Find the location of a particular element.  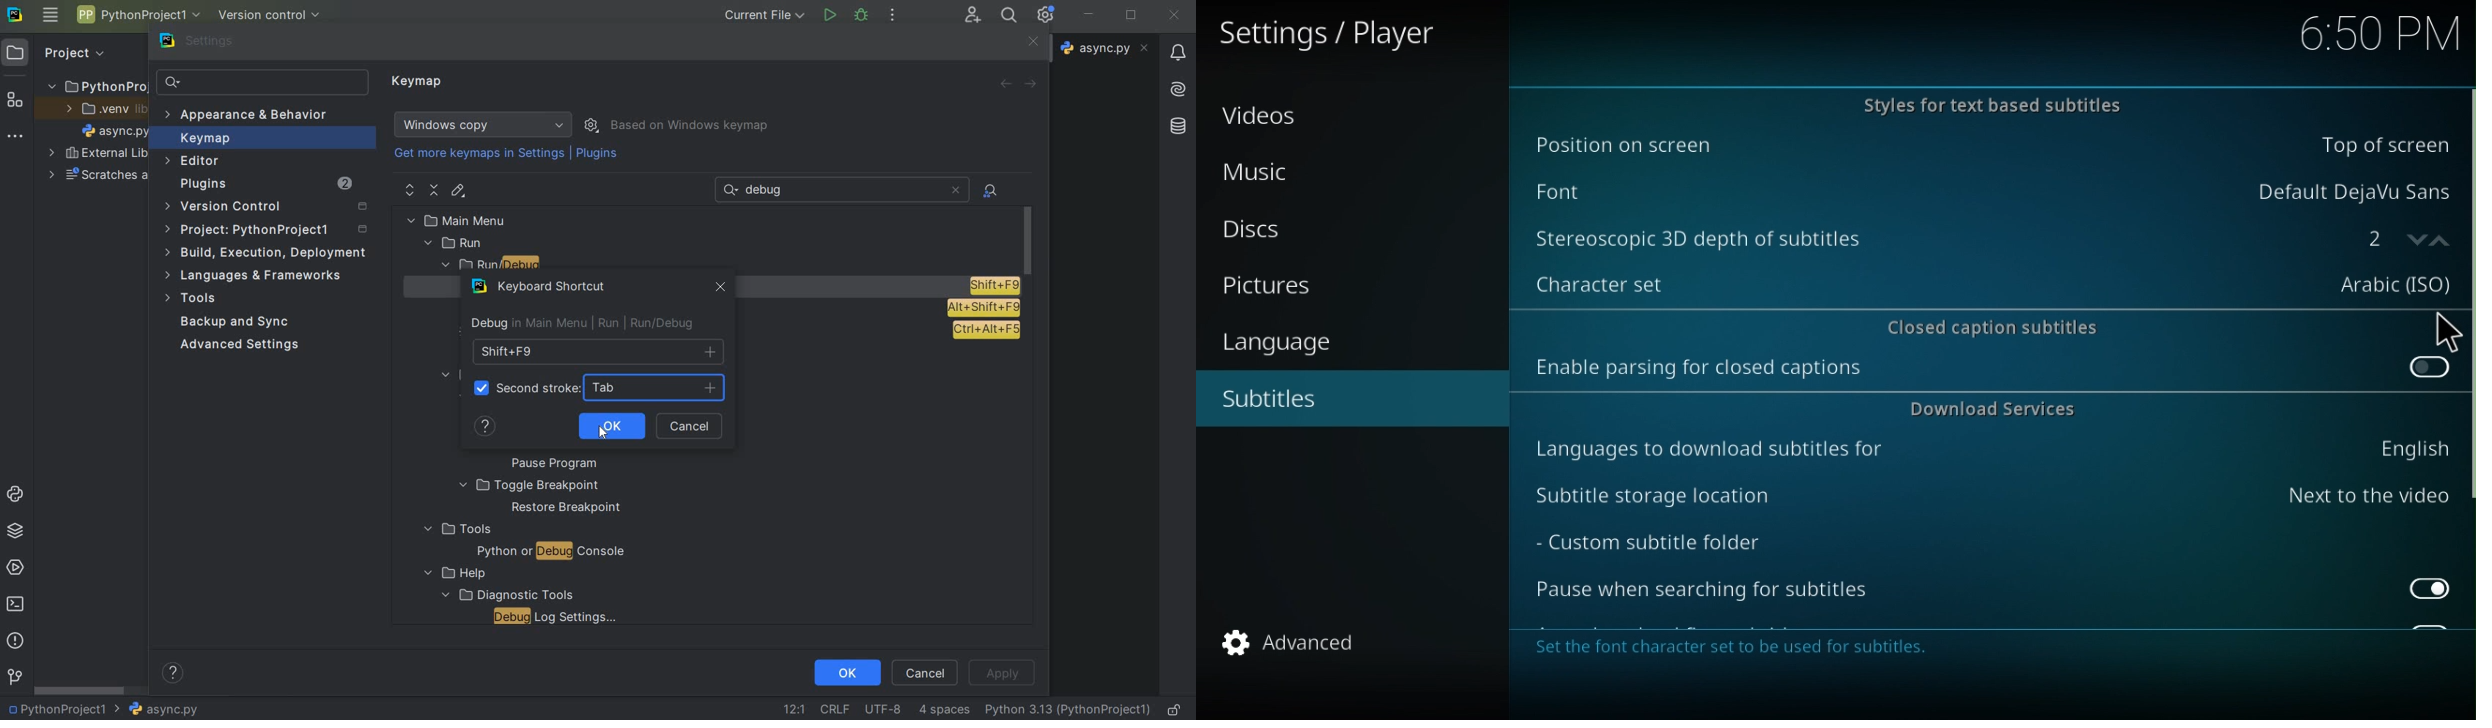

Position on the screen is located at coordinates (1883, 149).